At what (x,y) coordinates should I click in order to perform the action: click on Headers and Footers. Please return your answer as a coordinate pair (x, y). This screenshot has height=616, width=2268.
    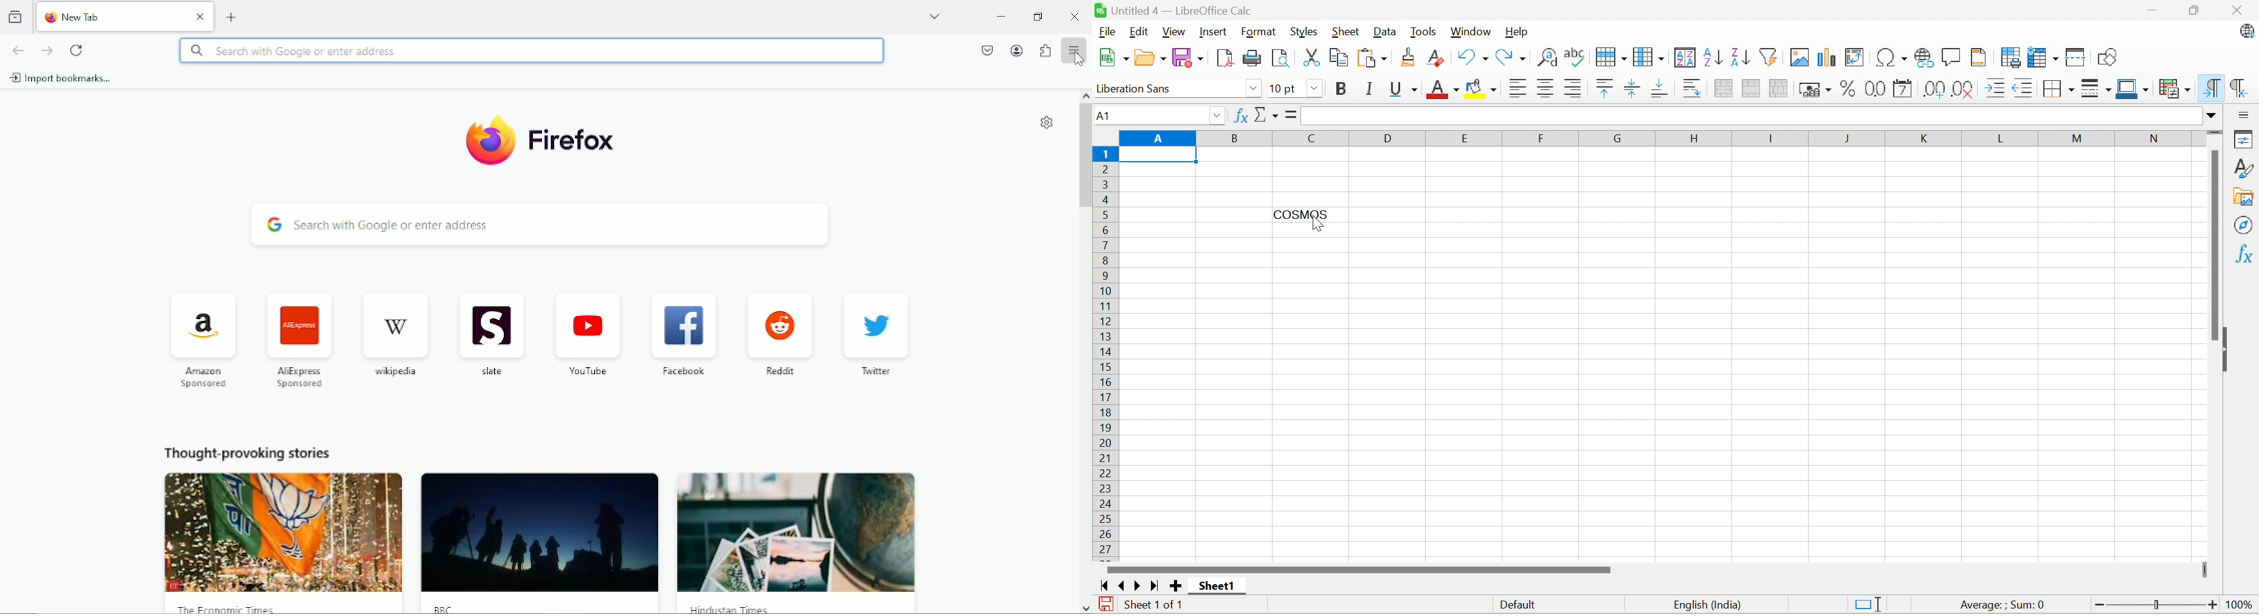
    Looking at the image, I should click on (1981, 56).